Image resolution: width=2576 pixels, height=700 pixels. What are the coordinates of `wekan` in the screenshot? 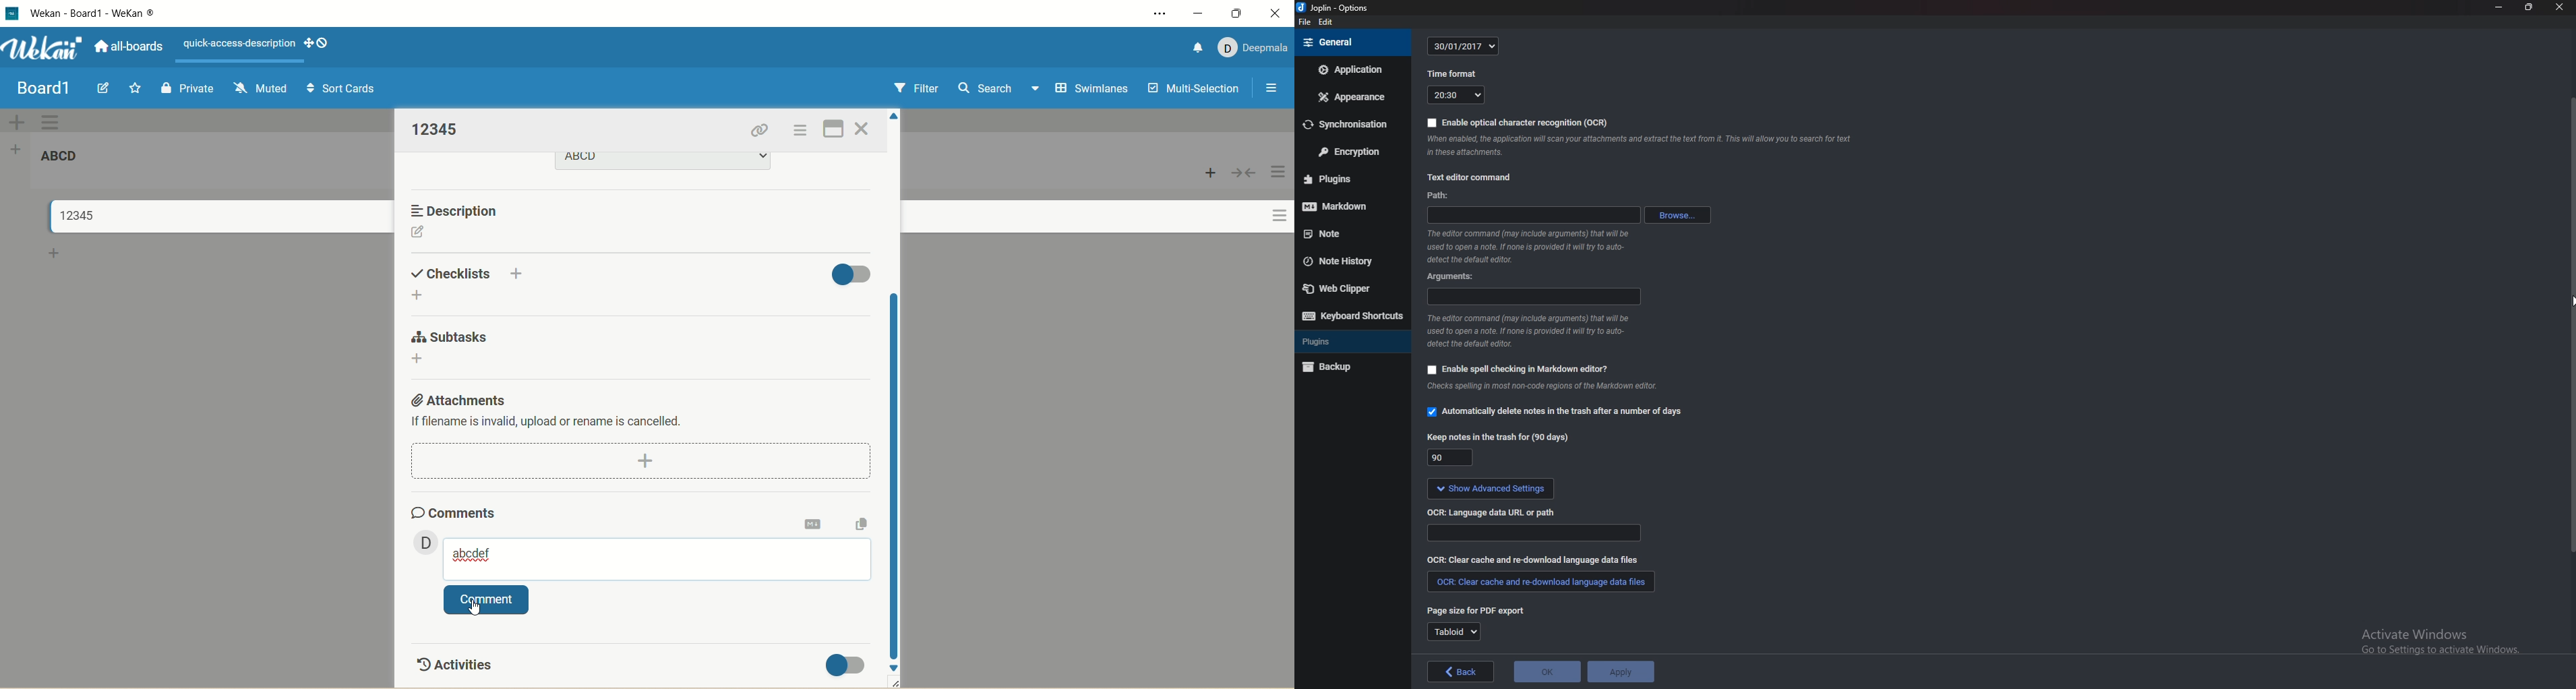 It's located at (44, 50).